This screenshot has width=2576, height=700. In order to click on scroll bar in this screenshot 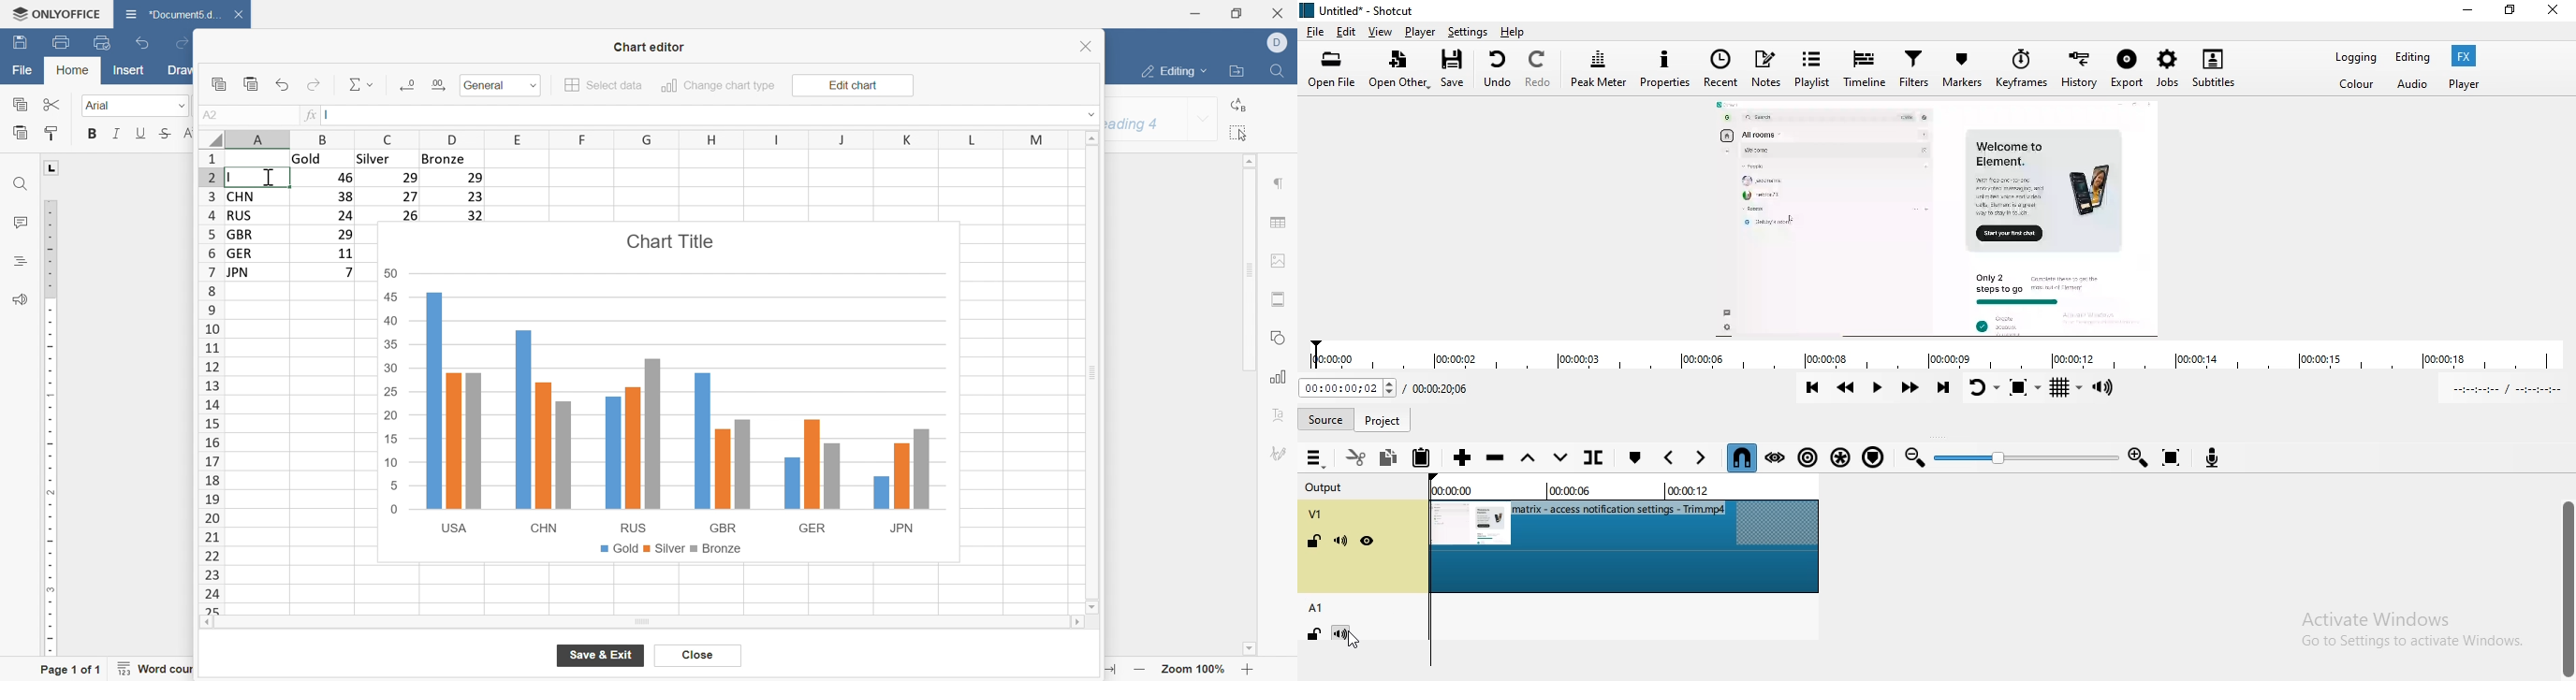, I will do `click(2575, 588)`.